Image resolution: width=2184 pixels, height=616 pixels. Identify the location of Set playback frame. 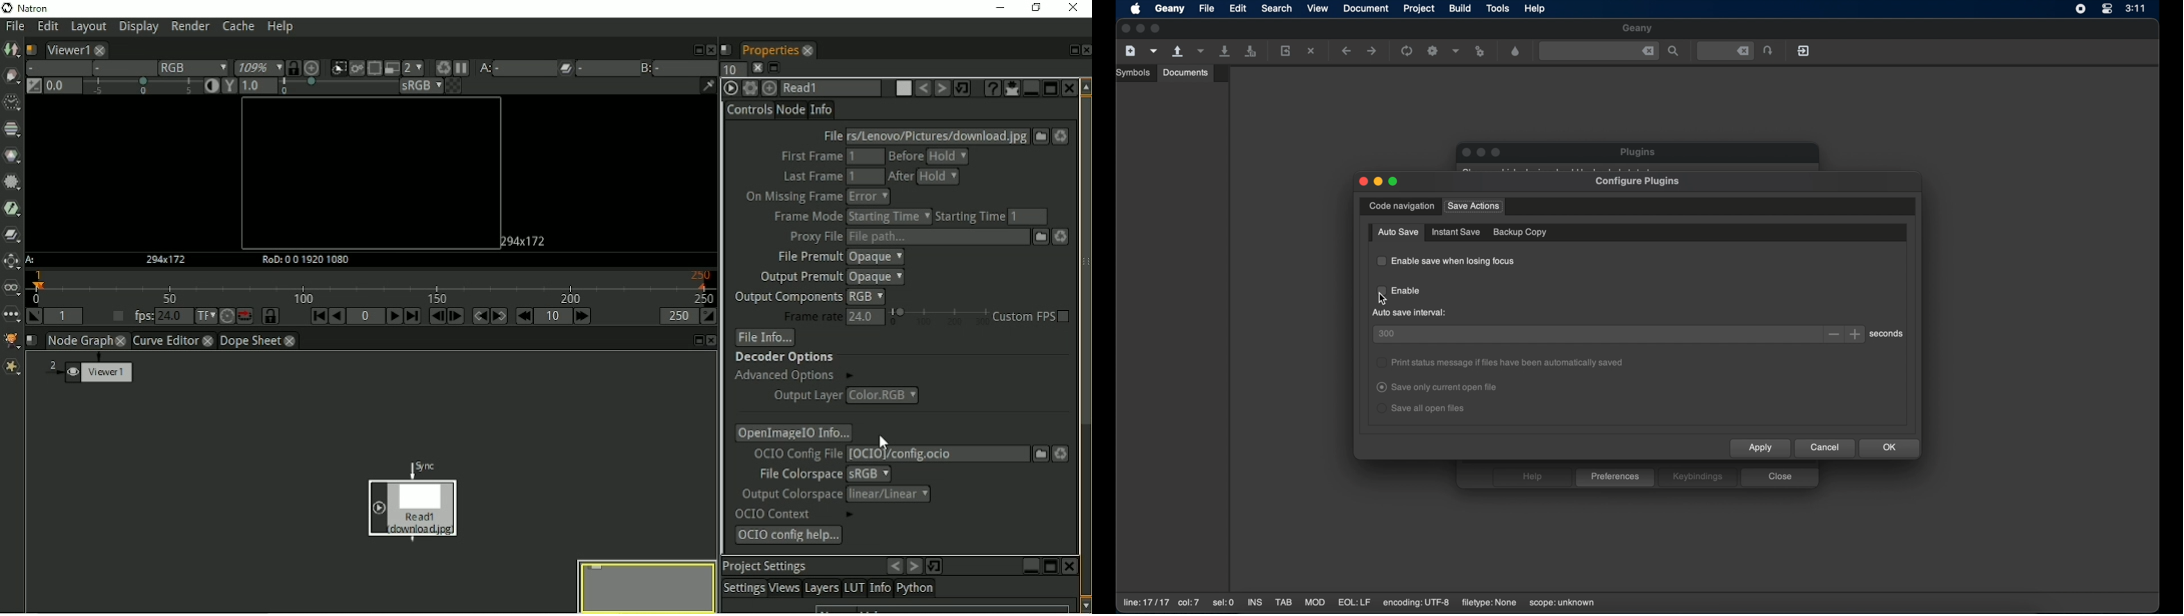
(115, 317).